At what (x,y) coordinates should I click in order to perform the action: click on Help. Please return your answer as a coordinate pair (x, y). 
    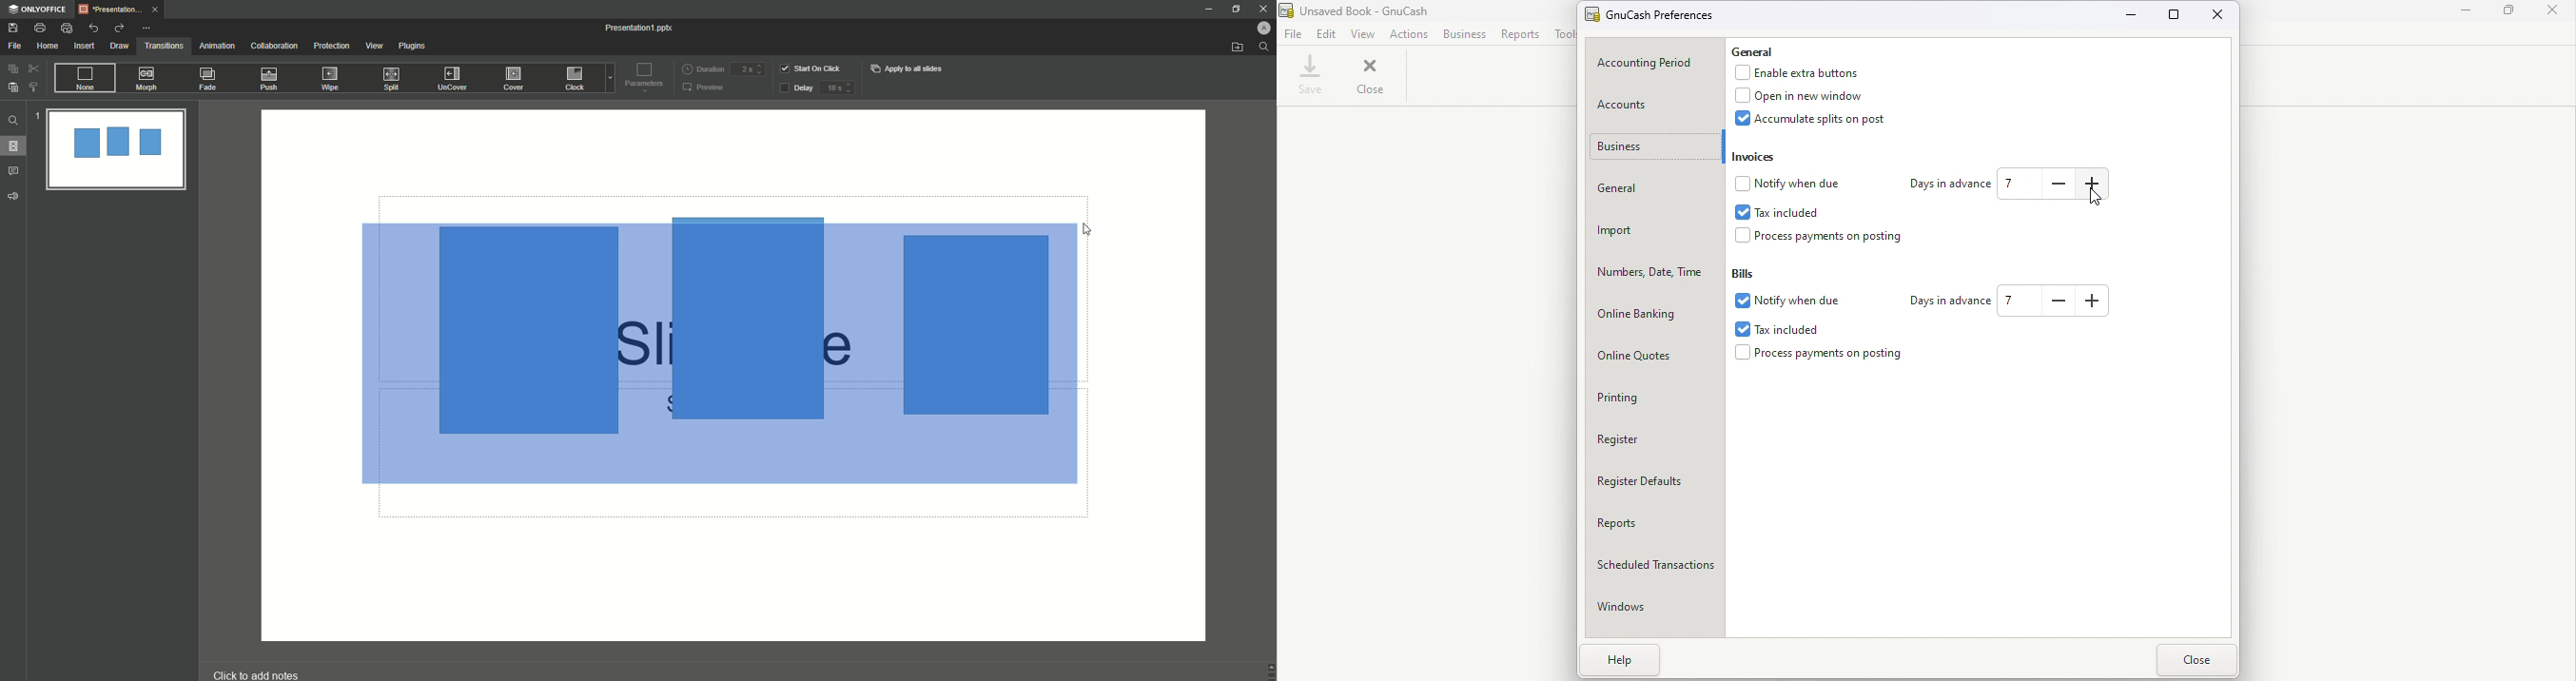
    Looking at the image, I should click on (1623, 662).